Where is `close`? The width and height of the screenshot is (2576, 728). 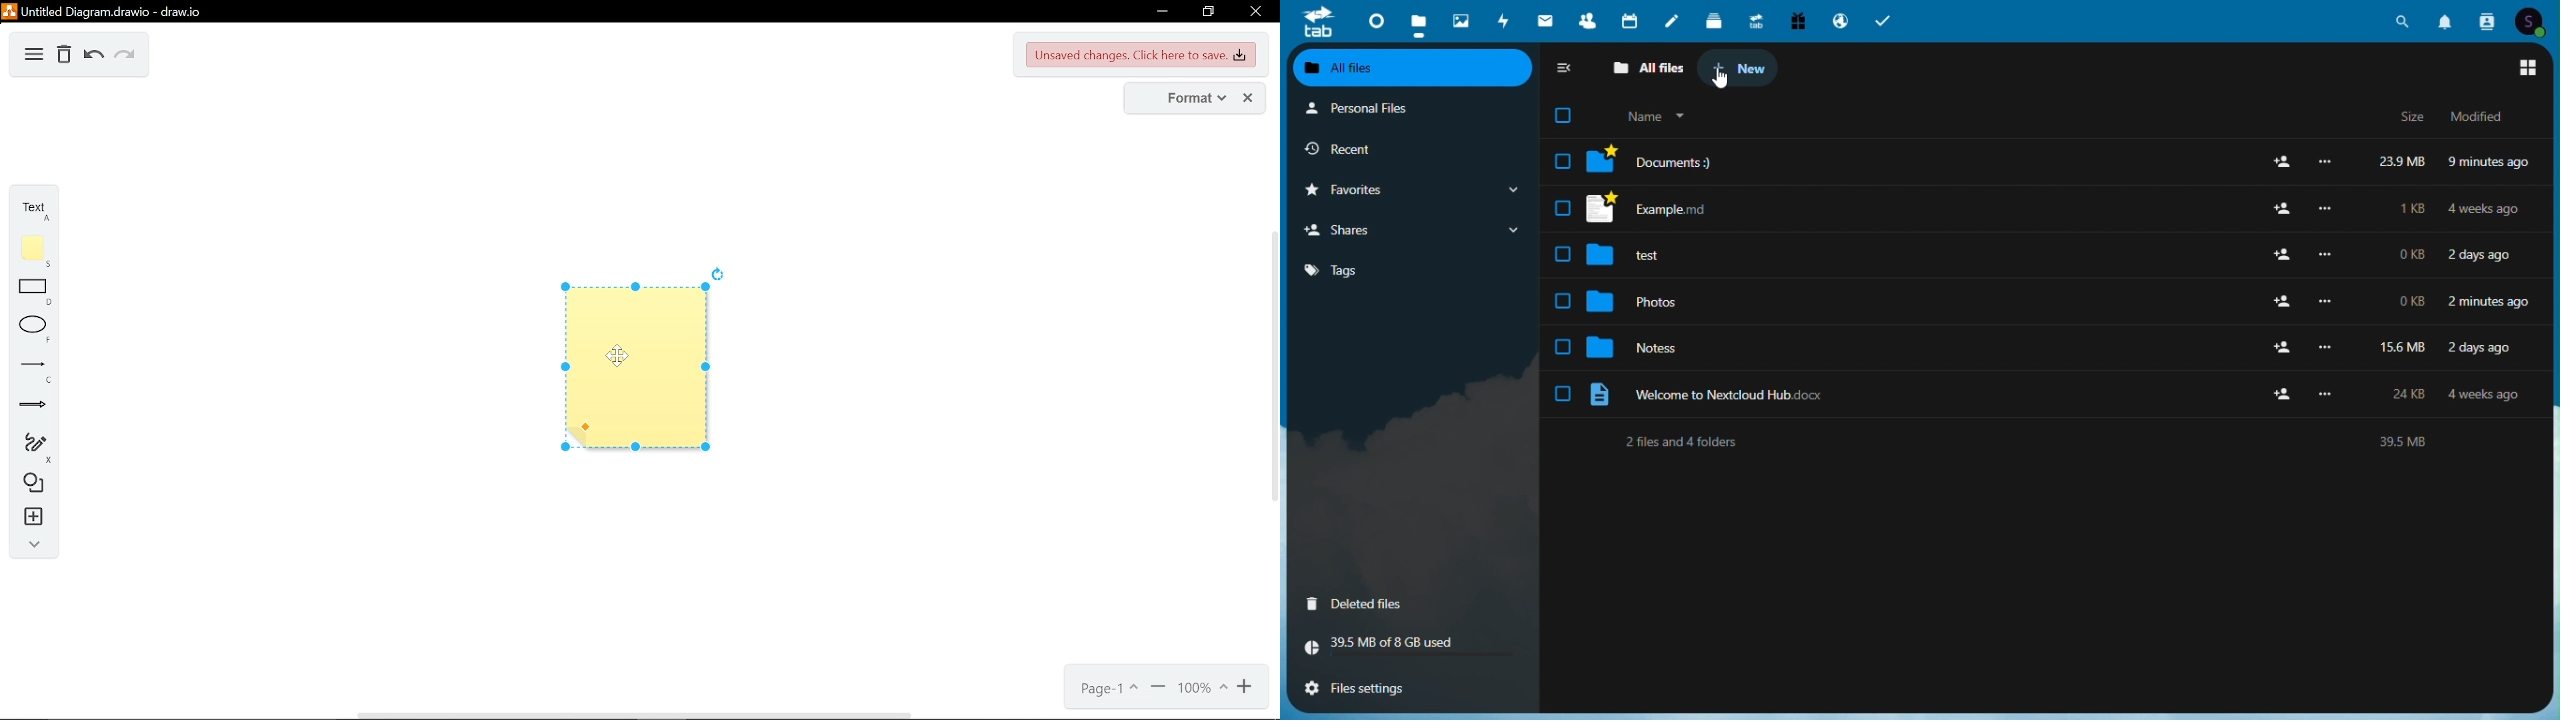
close is located at coordinates (1256, 11).